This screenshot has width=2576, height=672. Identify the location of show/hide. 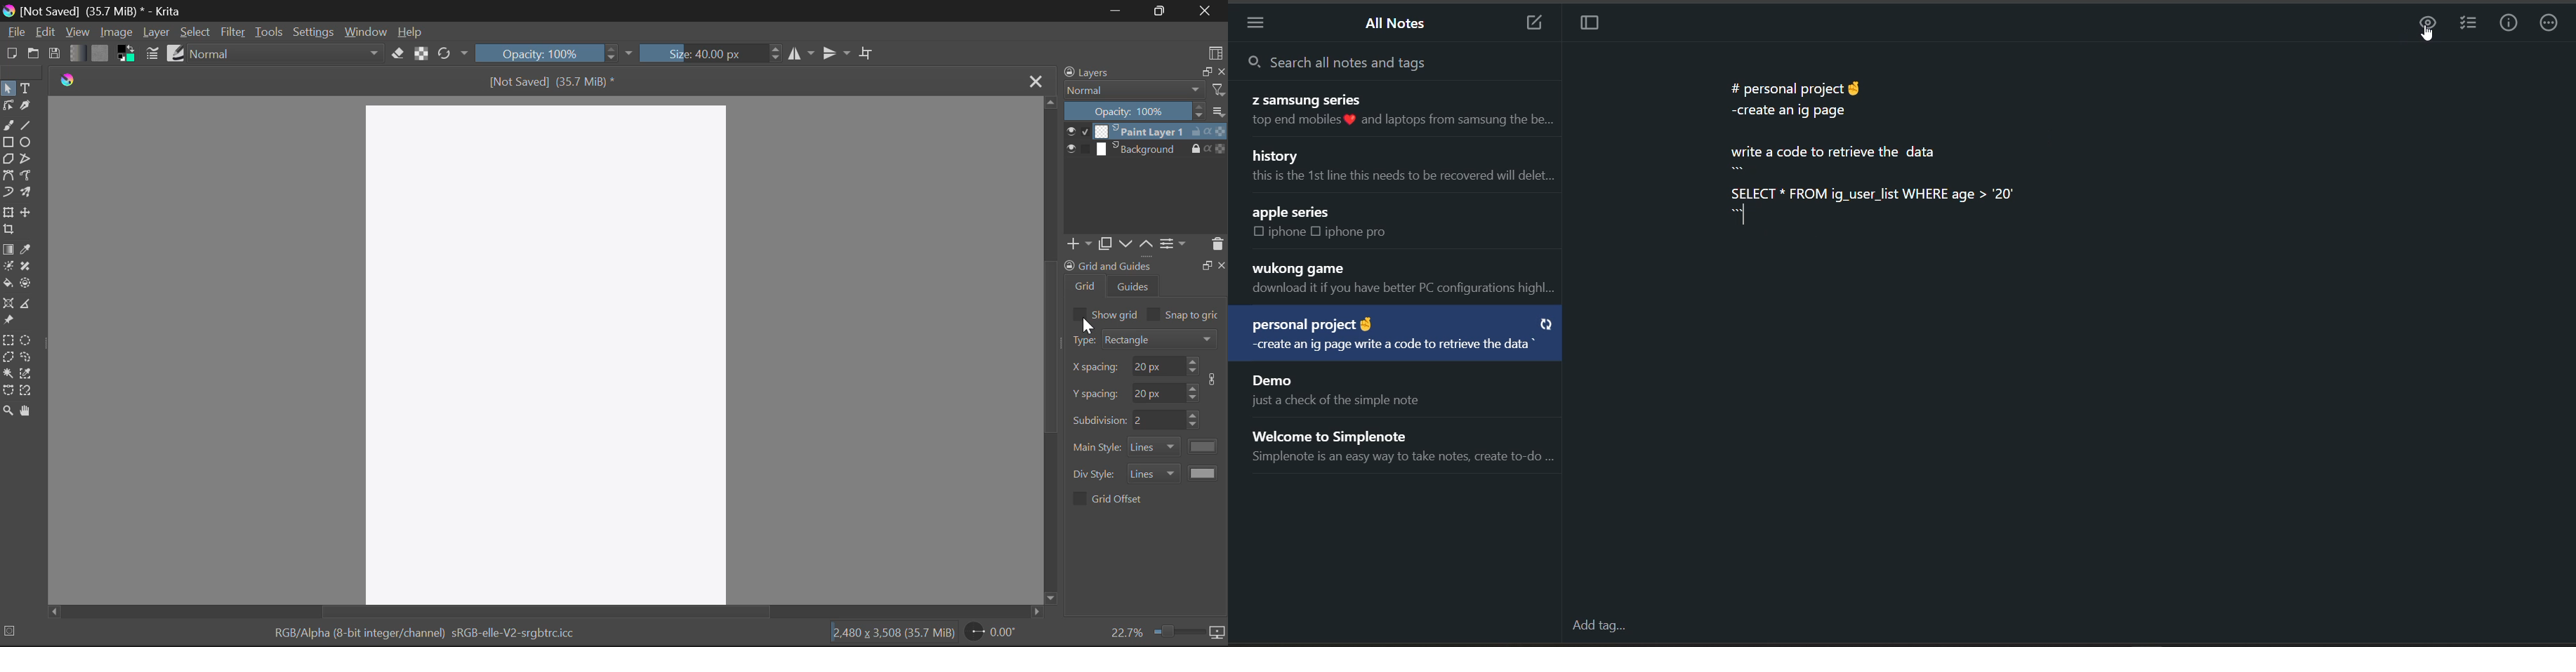
(1077, 131).